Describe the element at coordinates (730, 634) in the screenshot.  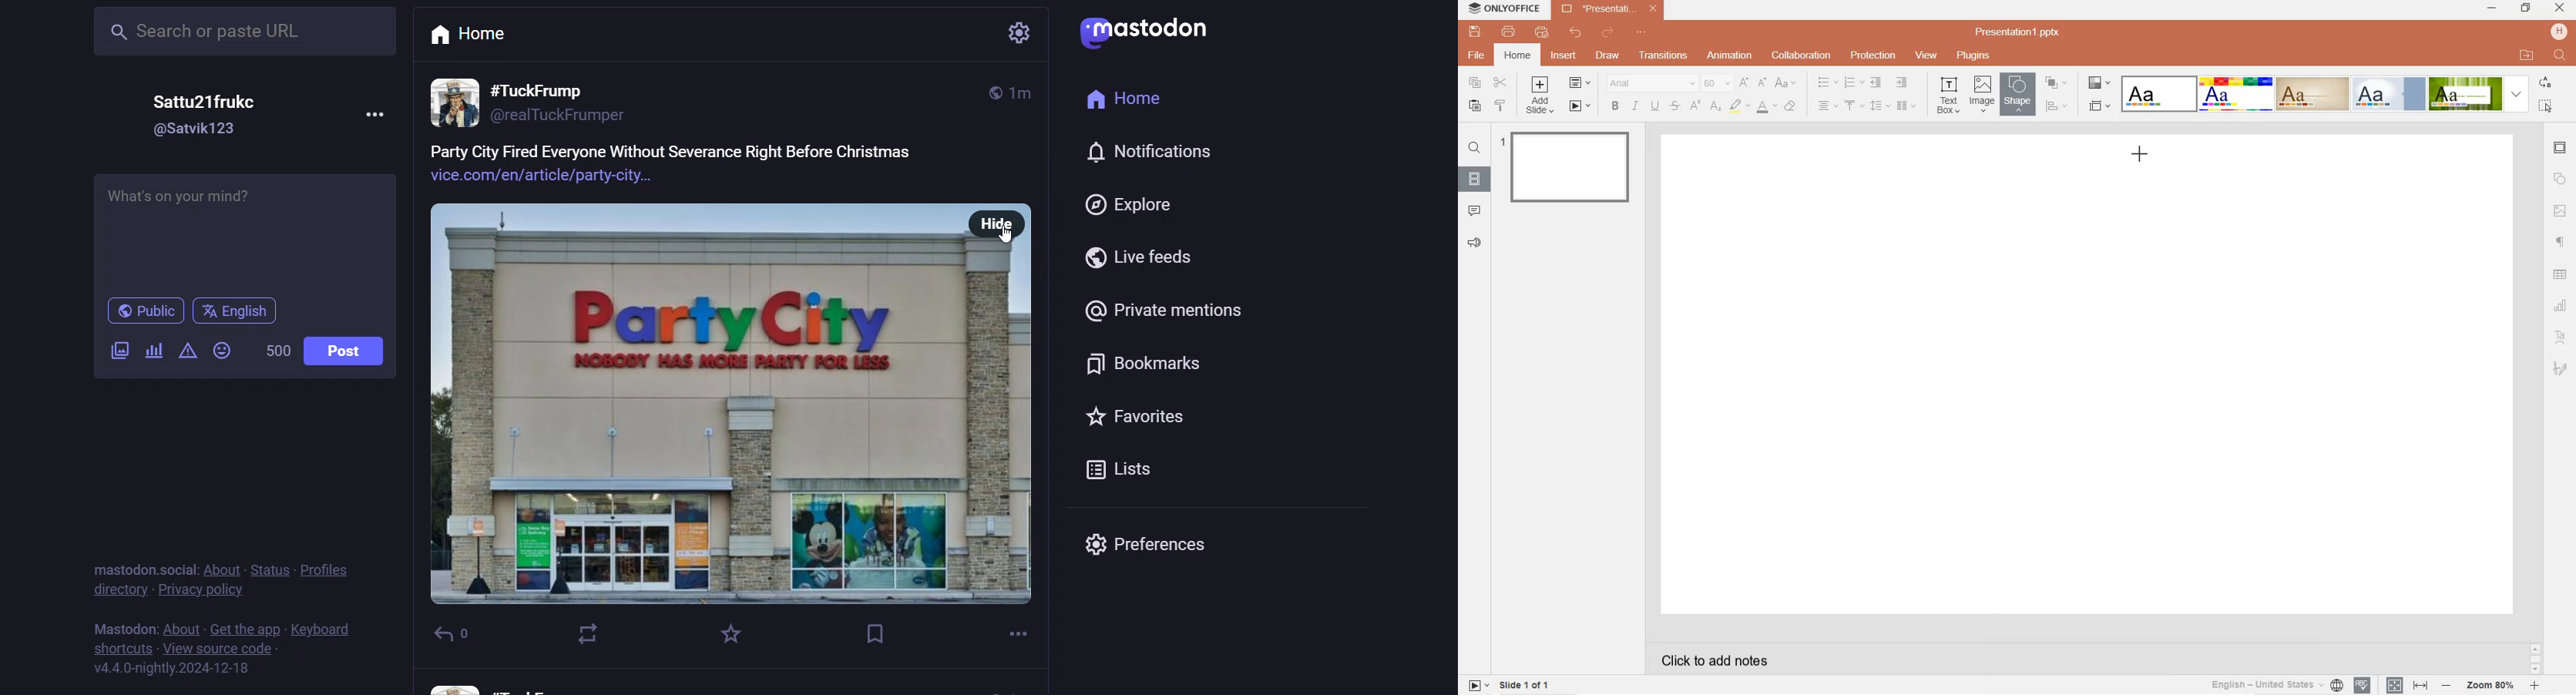
I see `favorites` at that location.